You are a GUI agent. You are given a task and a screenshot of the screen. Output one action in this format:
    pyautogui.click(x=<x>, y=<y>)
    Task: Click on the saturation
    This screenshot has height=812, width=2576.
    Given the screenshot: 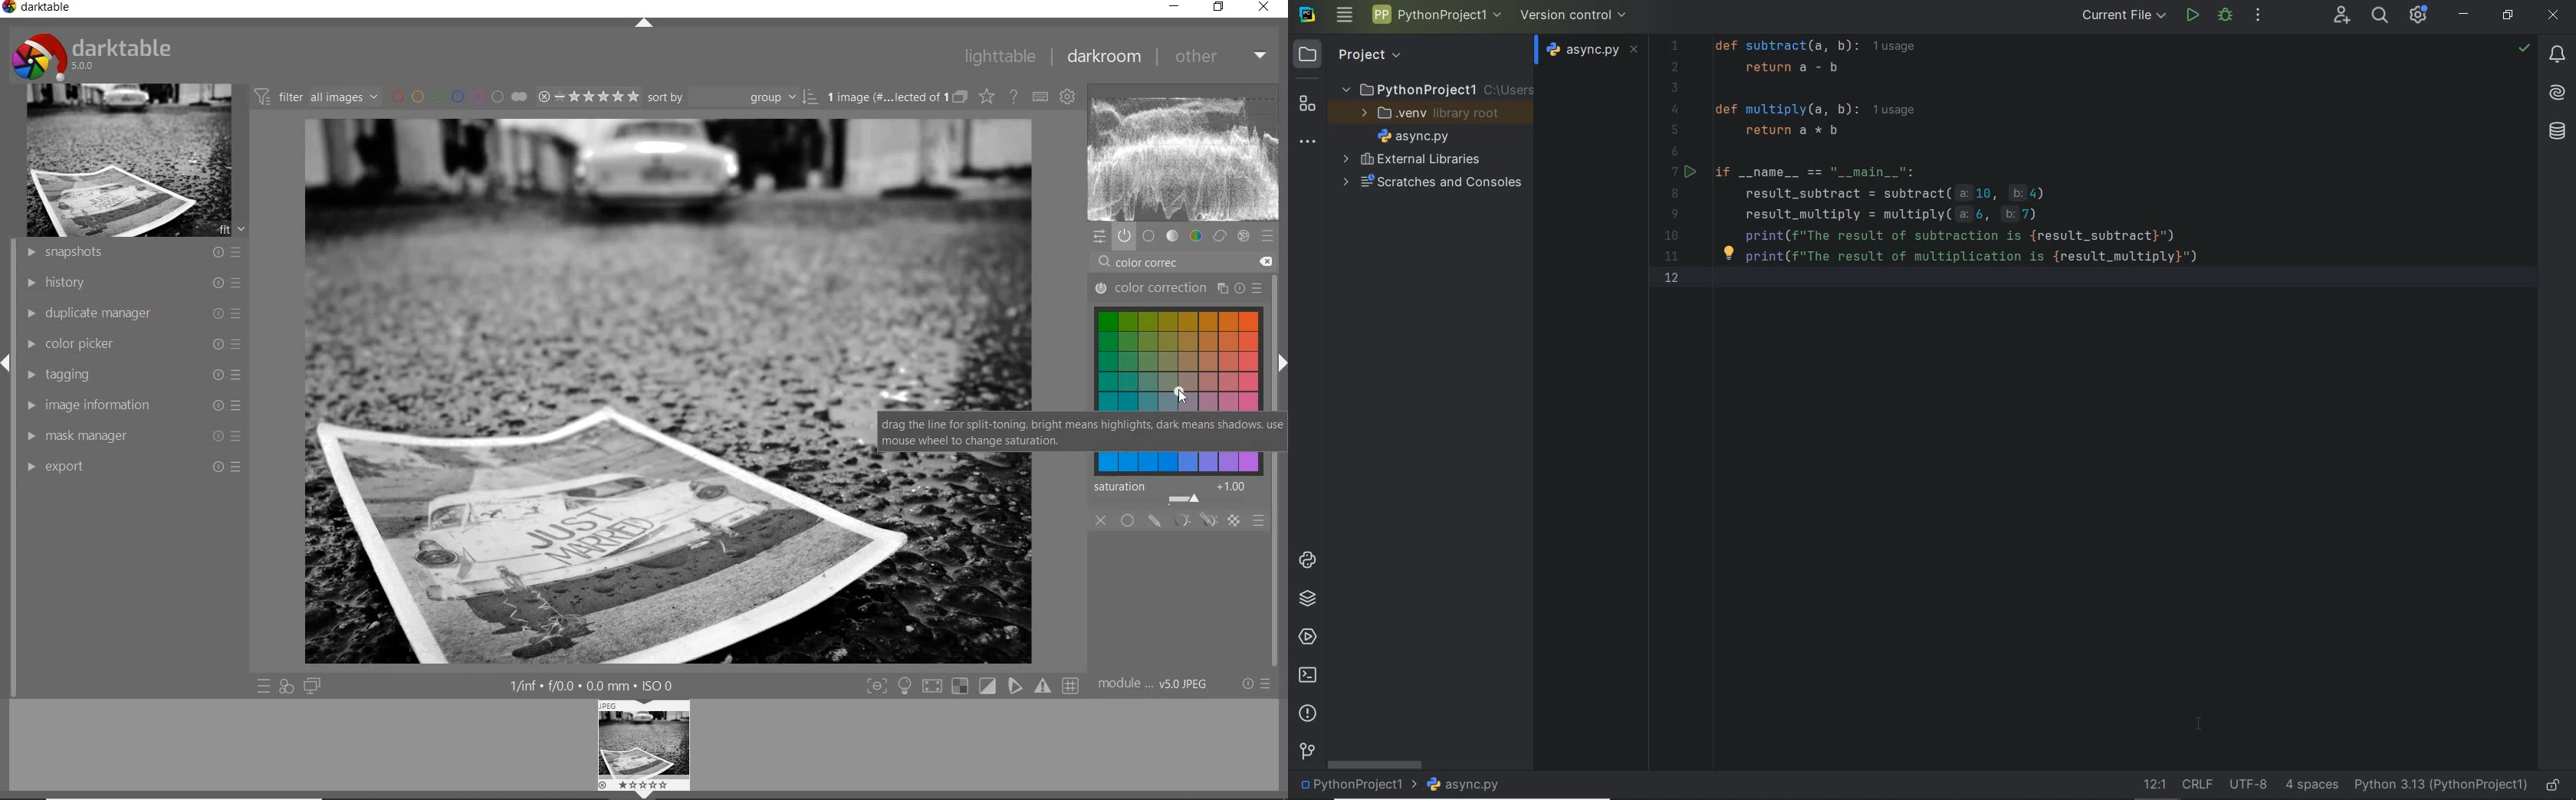 What is the action you would take?
    pyautogui.click(x=1175, y=493)
    